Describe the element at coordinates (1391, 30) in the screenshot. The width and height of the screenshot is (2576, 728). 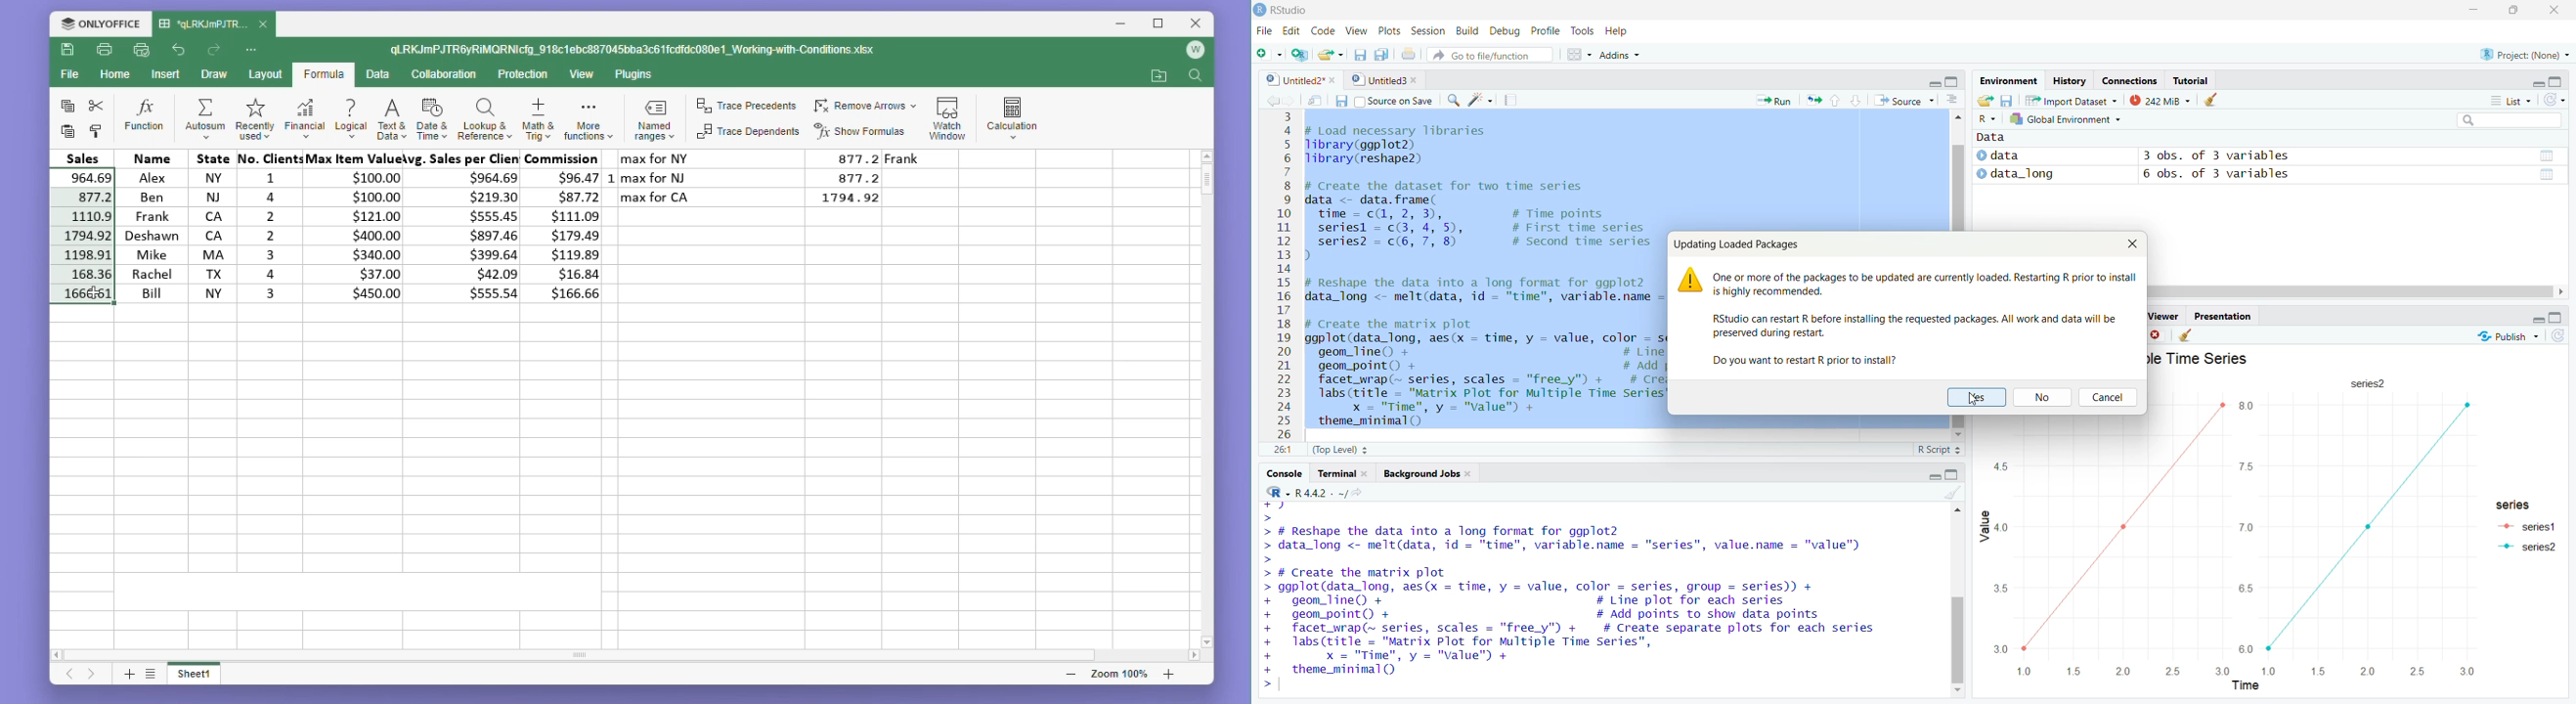
I see `Plots` at that location.